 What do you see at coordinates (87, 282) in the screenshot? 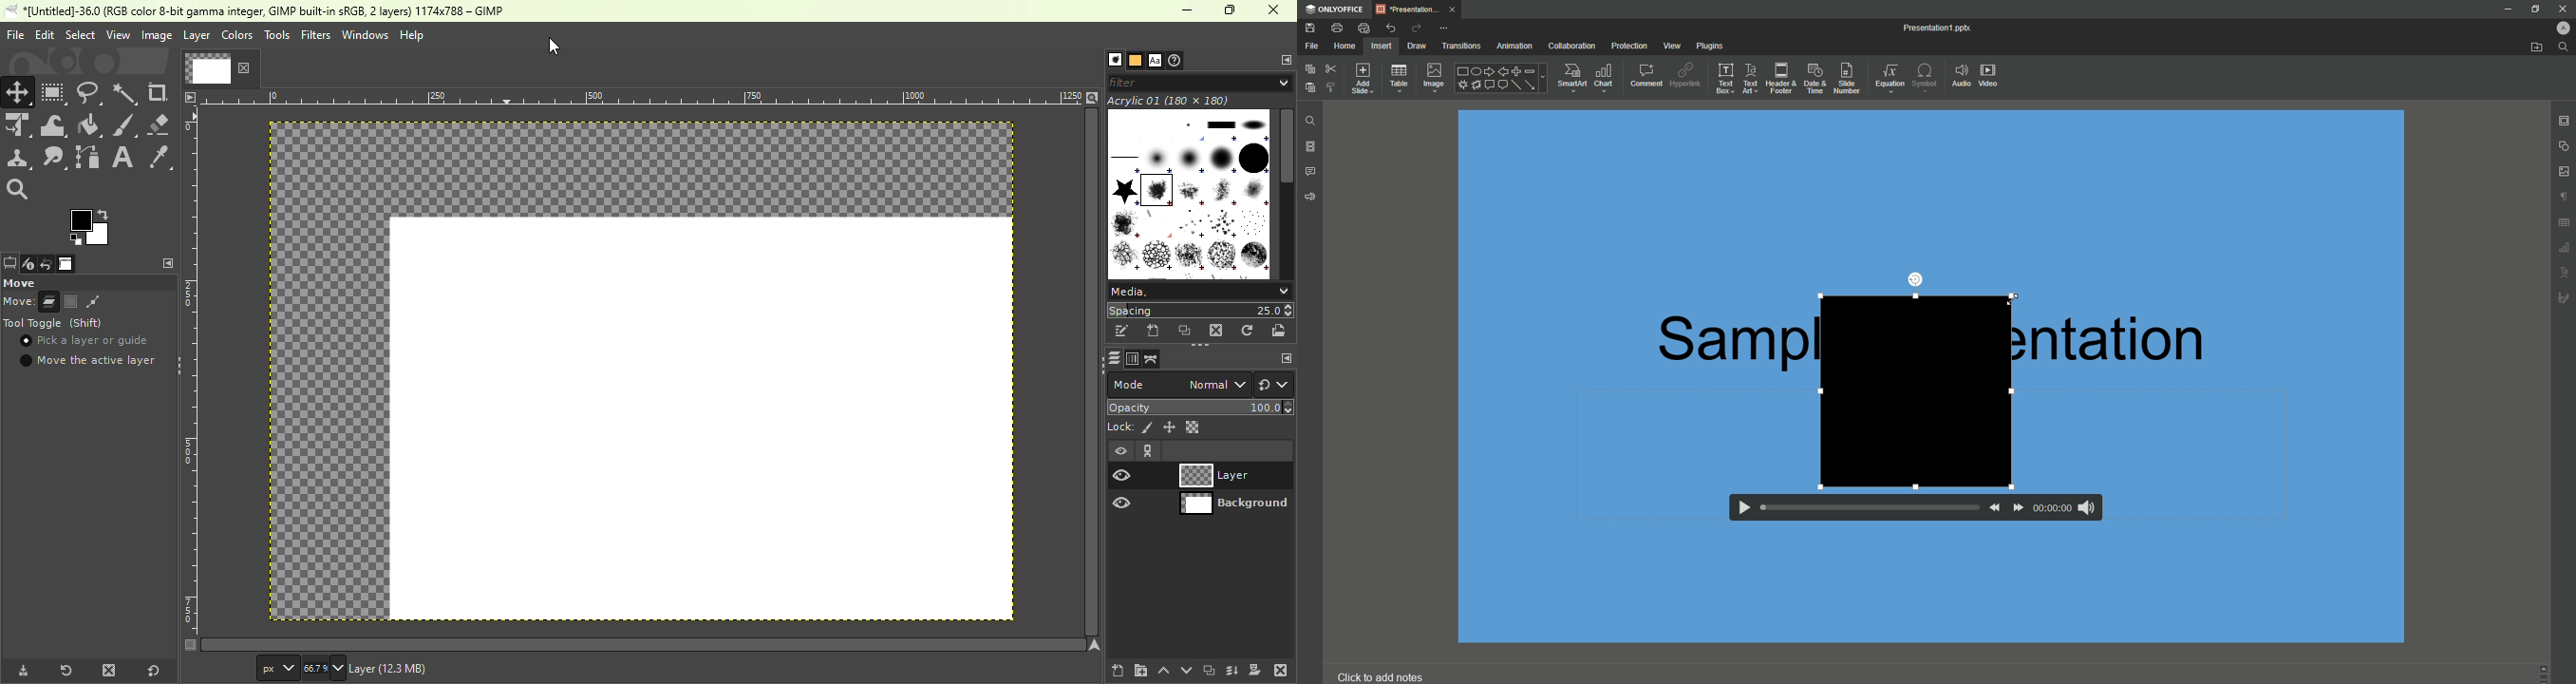
I see `Free select` at bounding box center [87, 282].